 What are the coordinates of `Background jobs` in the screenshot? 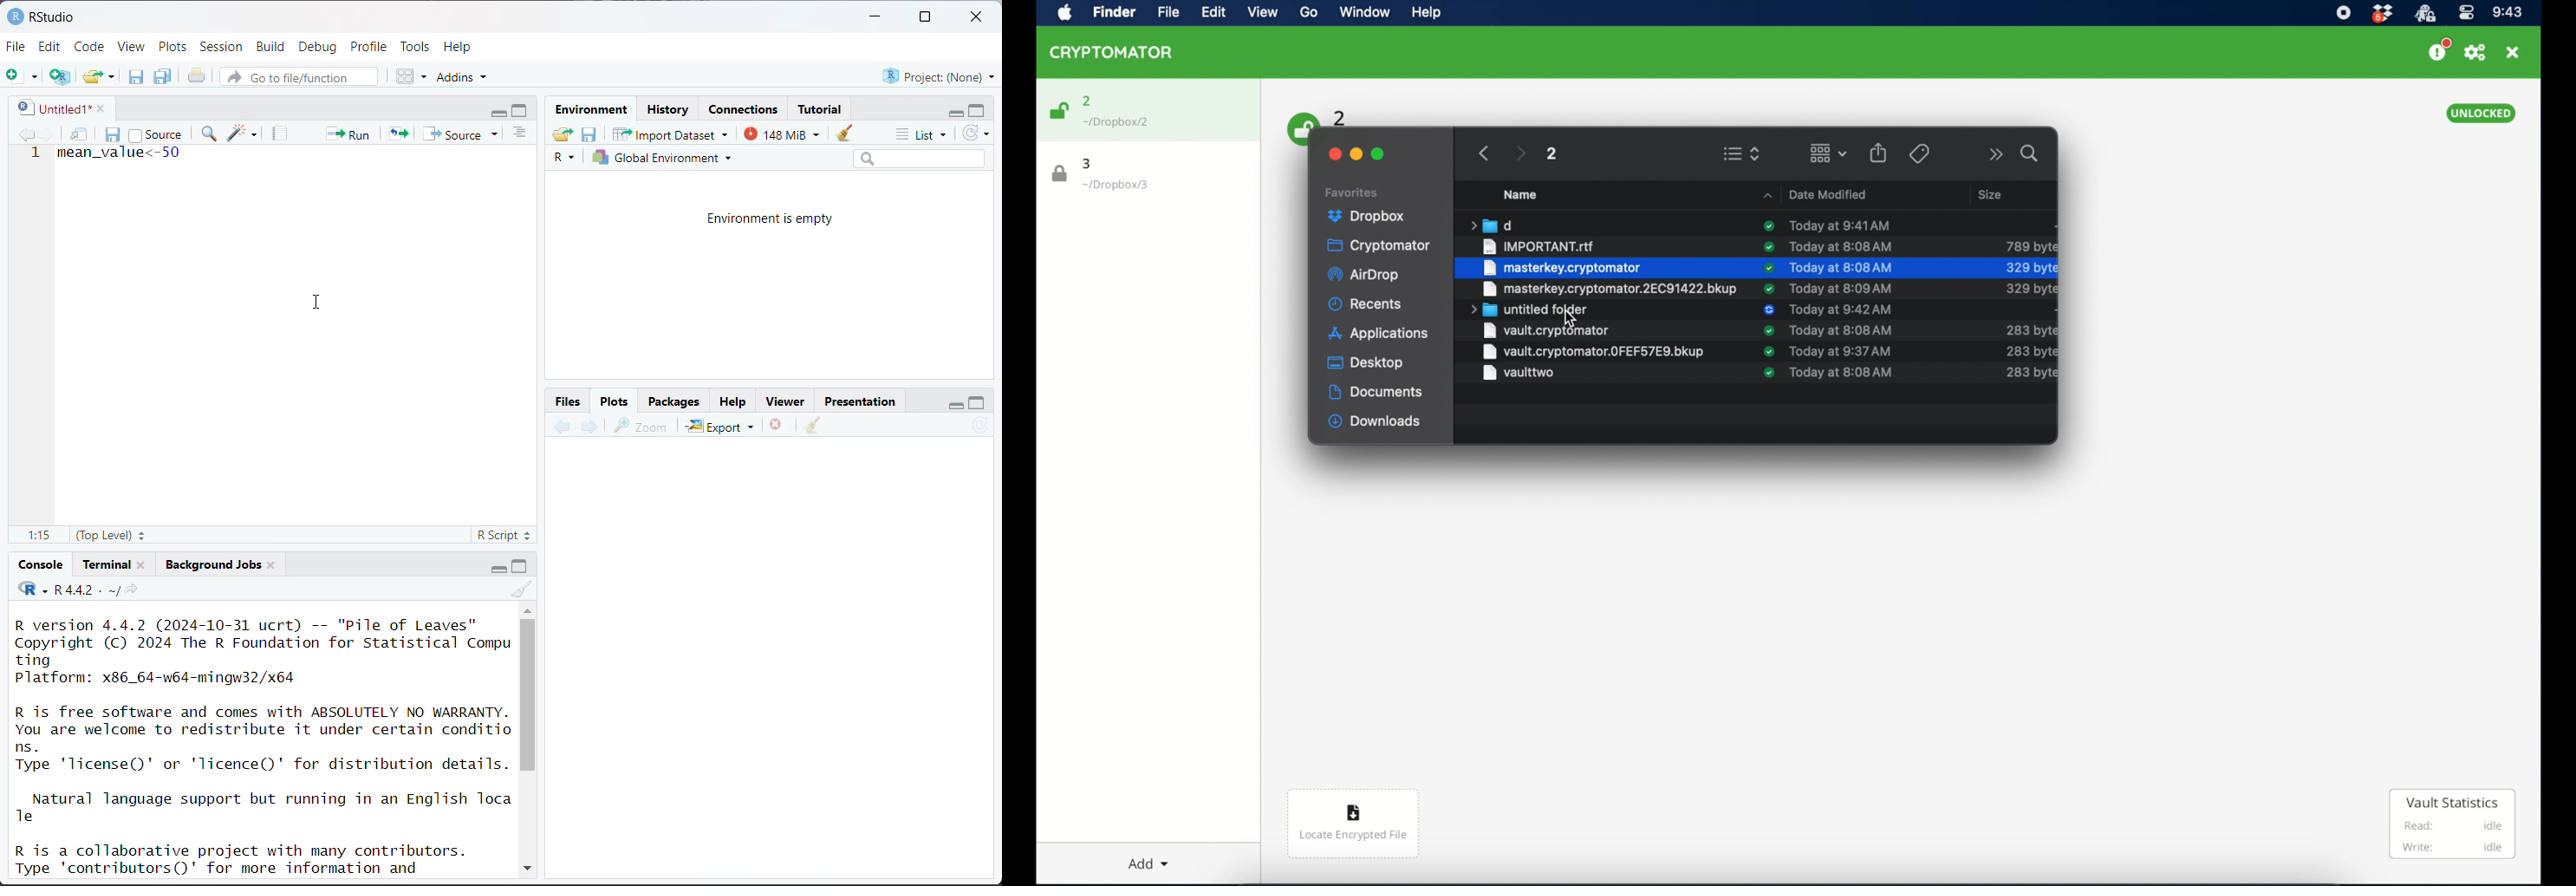 It's located at (213, 564).